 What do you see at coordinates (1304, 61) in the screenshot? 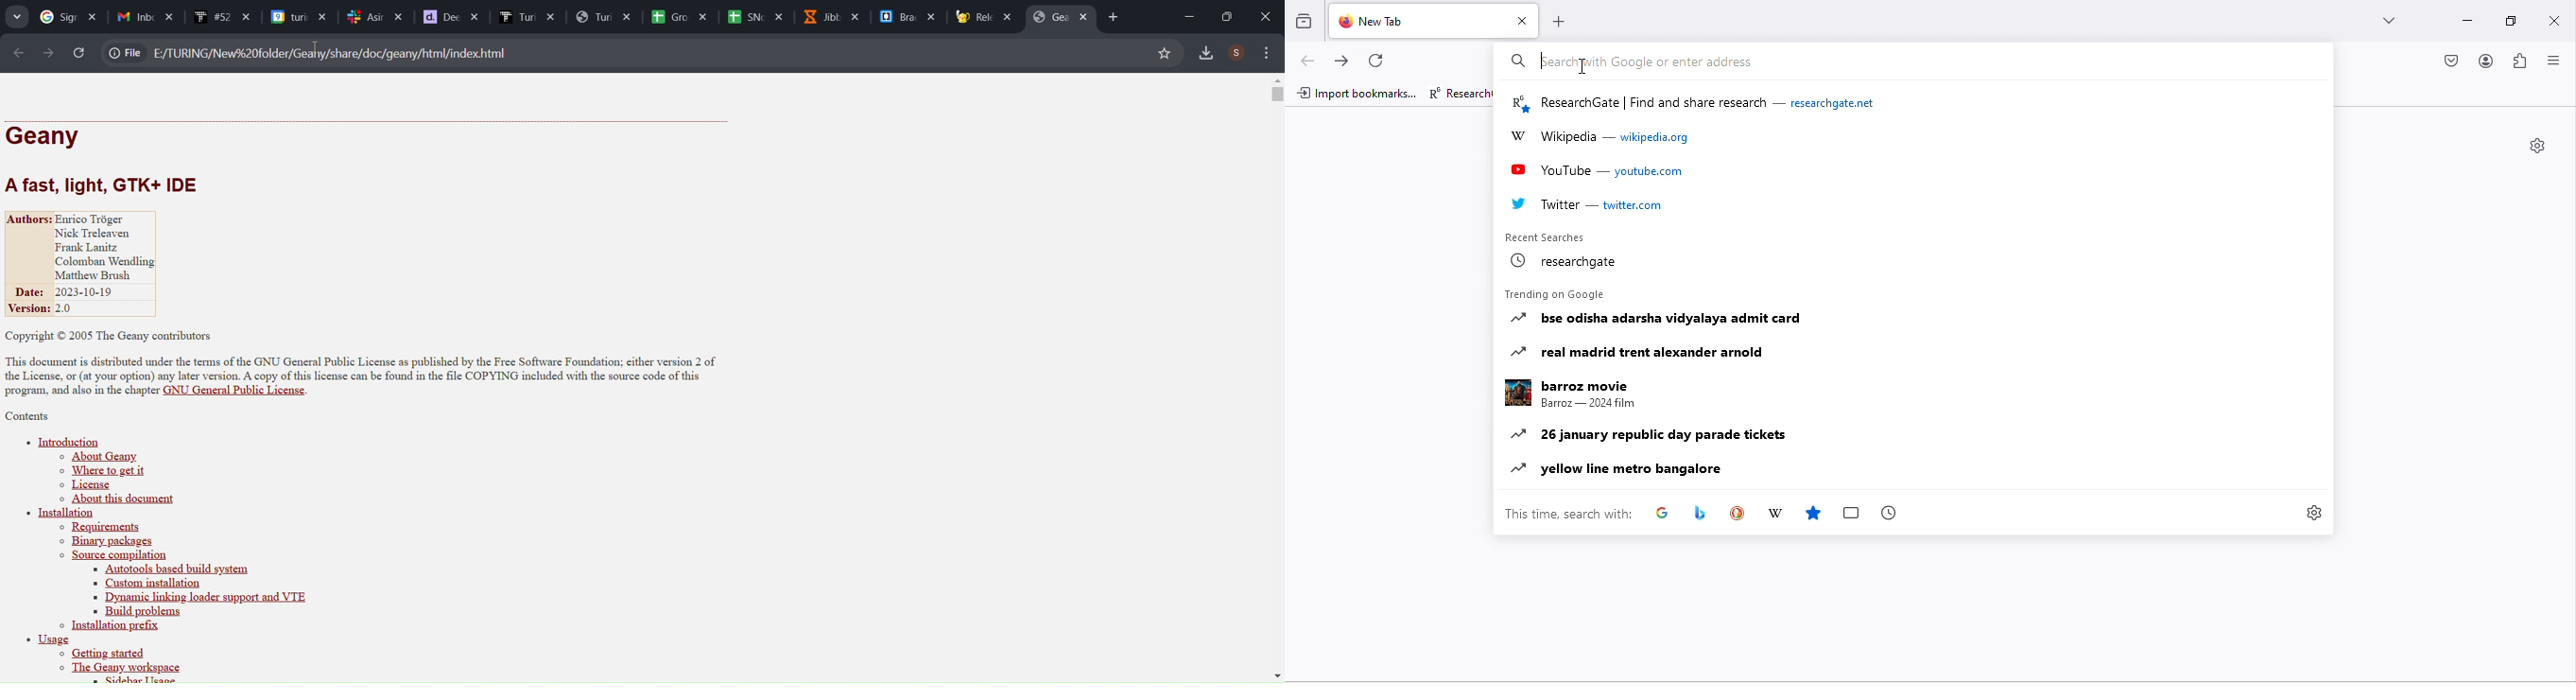
I see `back` at bounding box center [1304, 61].